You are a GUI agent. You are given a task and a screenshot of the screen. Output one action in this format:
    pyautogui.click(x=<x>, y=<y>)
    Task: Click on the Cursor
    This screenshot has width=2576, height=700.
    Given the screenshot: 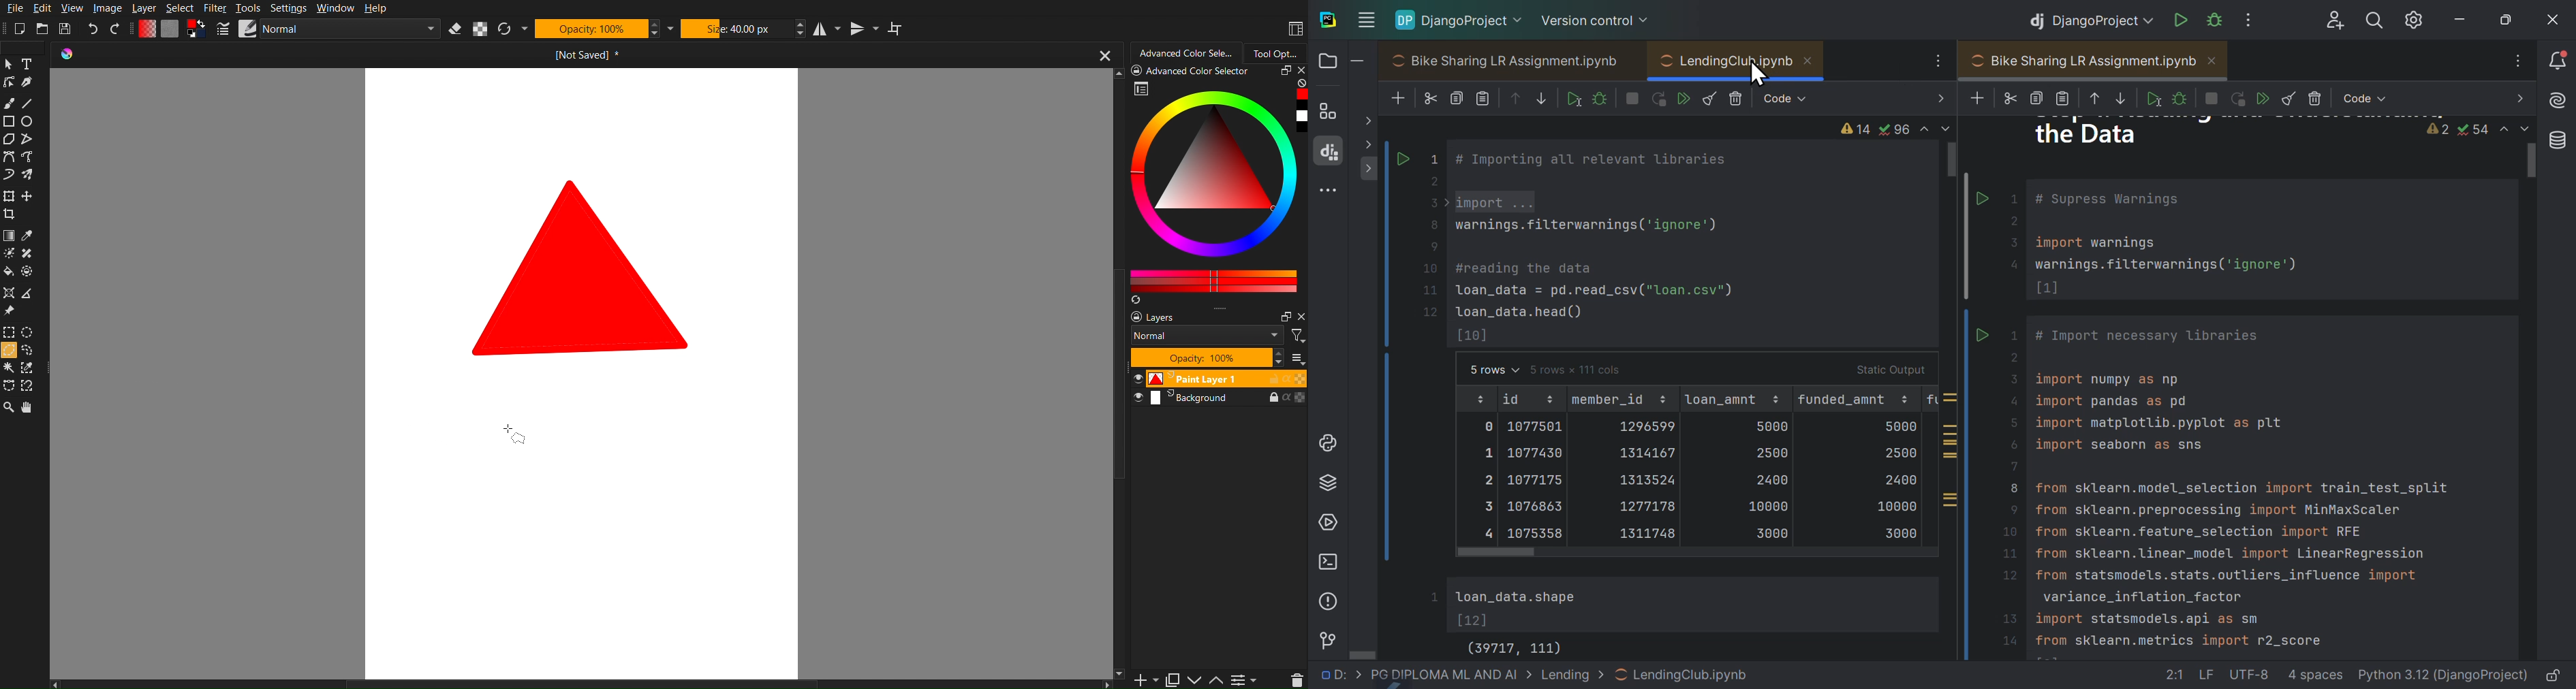 What is the action you would take?
    pyautogui.click(x=8, y=352)
    